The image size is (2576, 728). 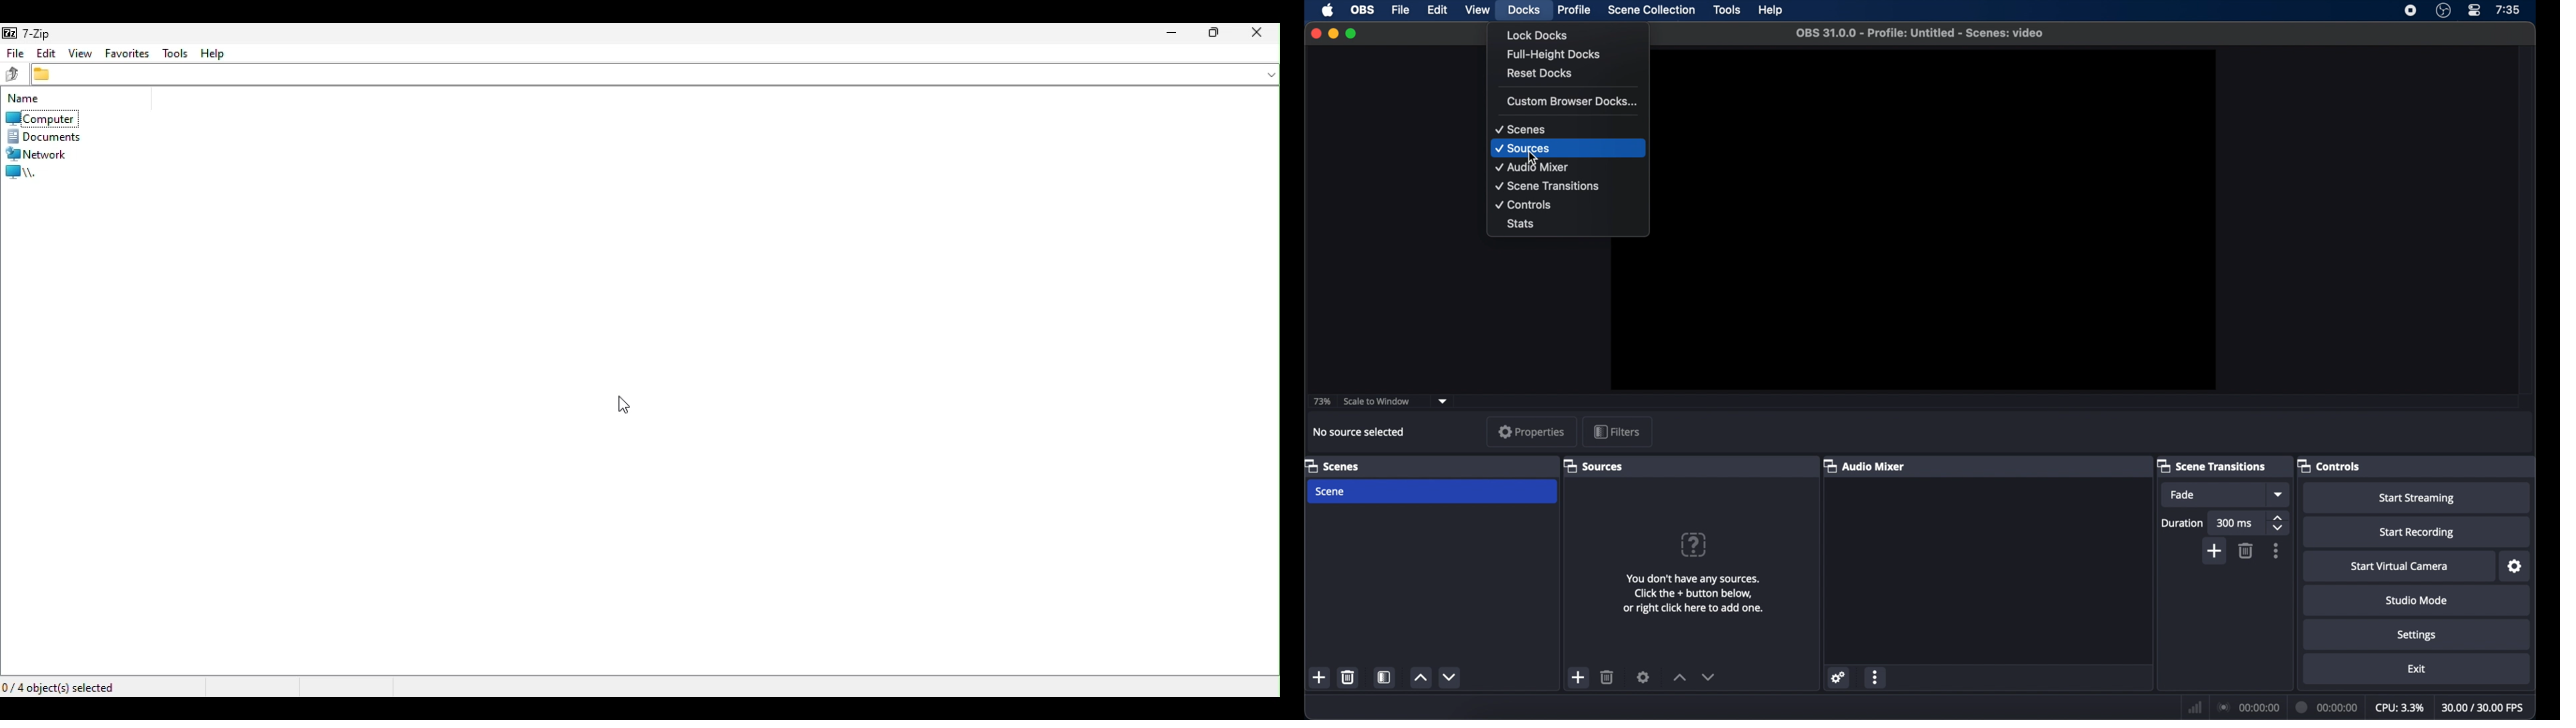 I want to click on scenes, so click(x=1519, y=129).